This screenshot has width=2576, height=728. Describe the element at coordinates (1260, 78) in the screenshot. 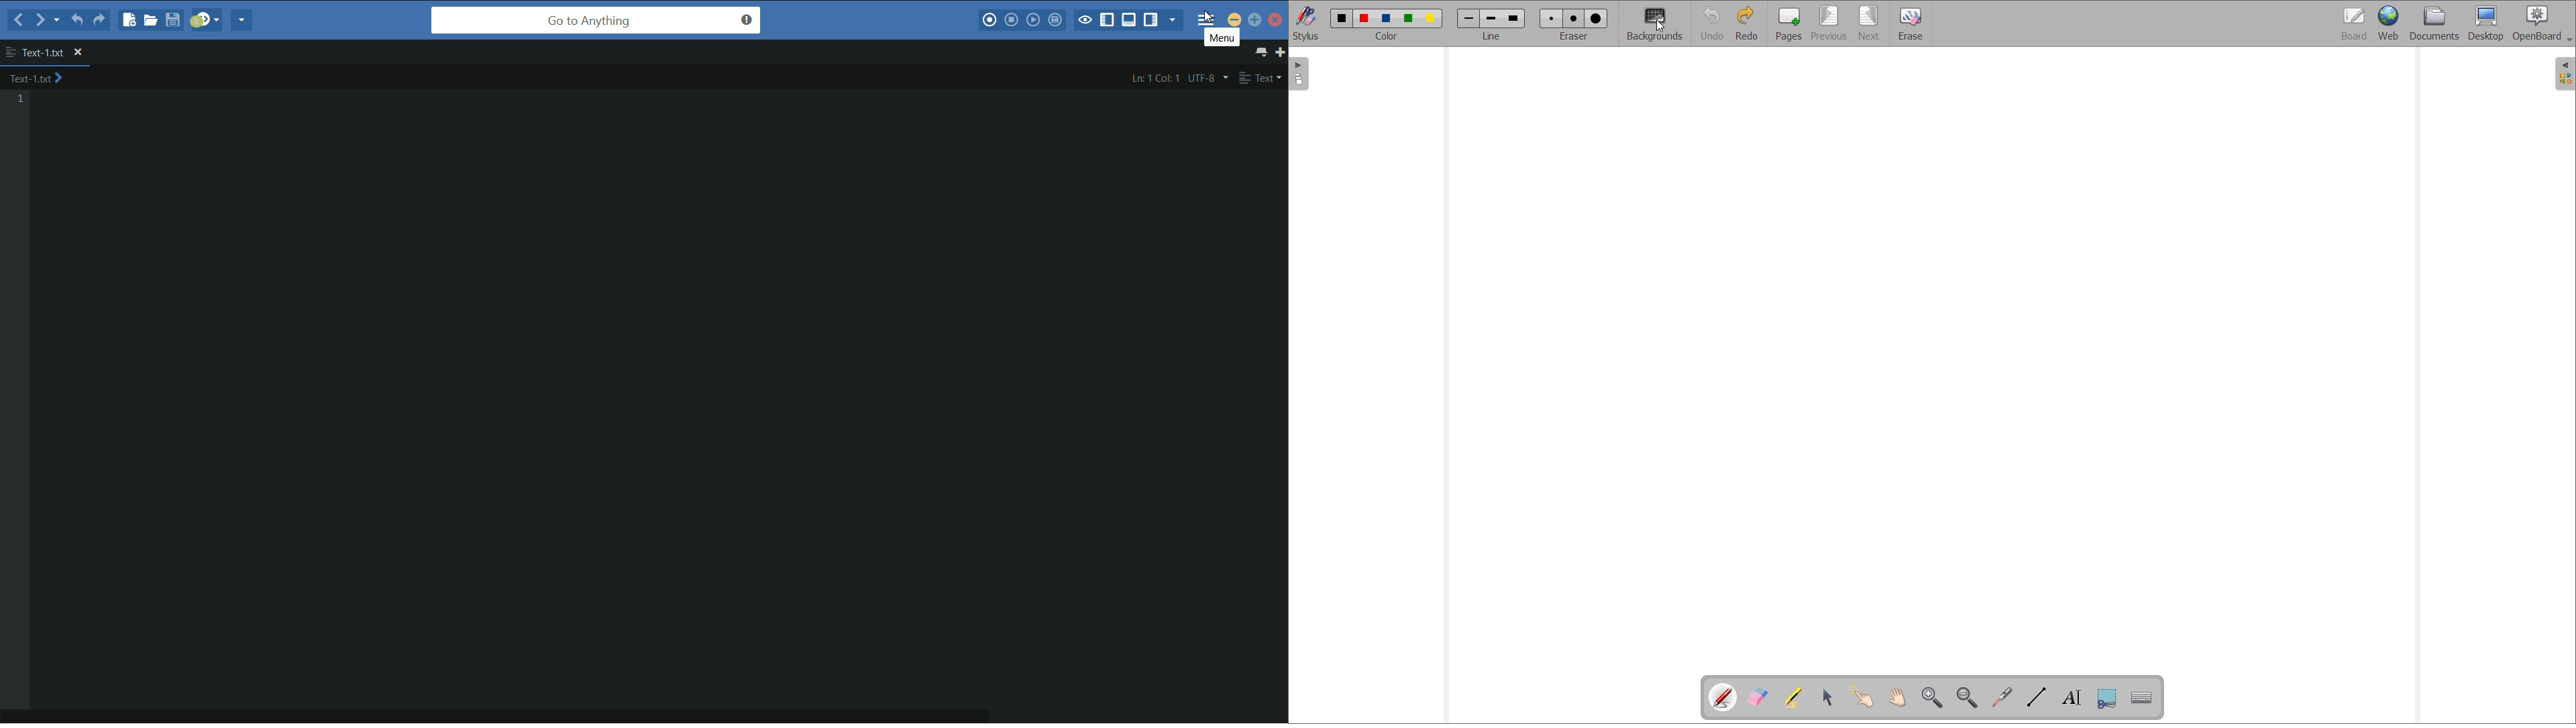

I see `text` at that location.